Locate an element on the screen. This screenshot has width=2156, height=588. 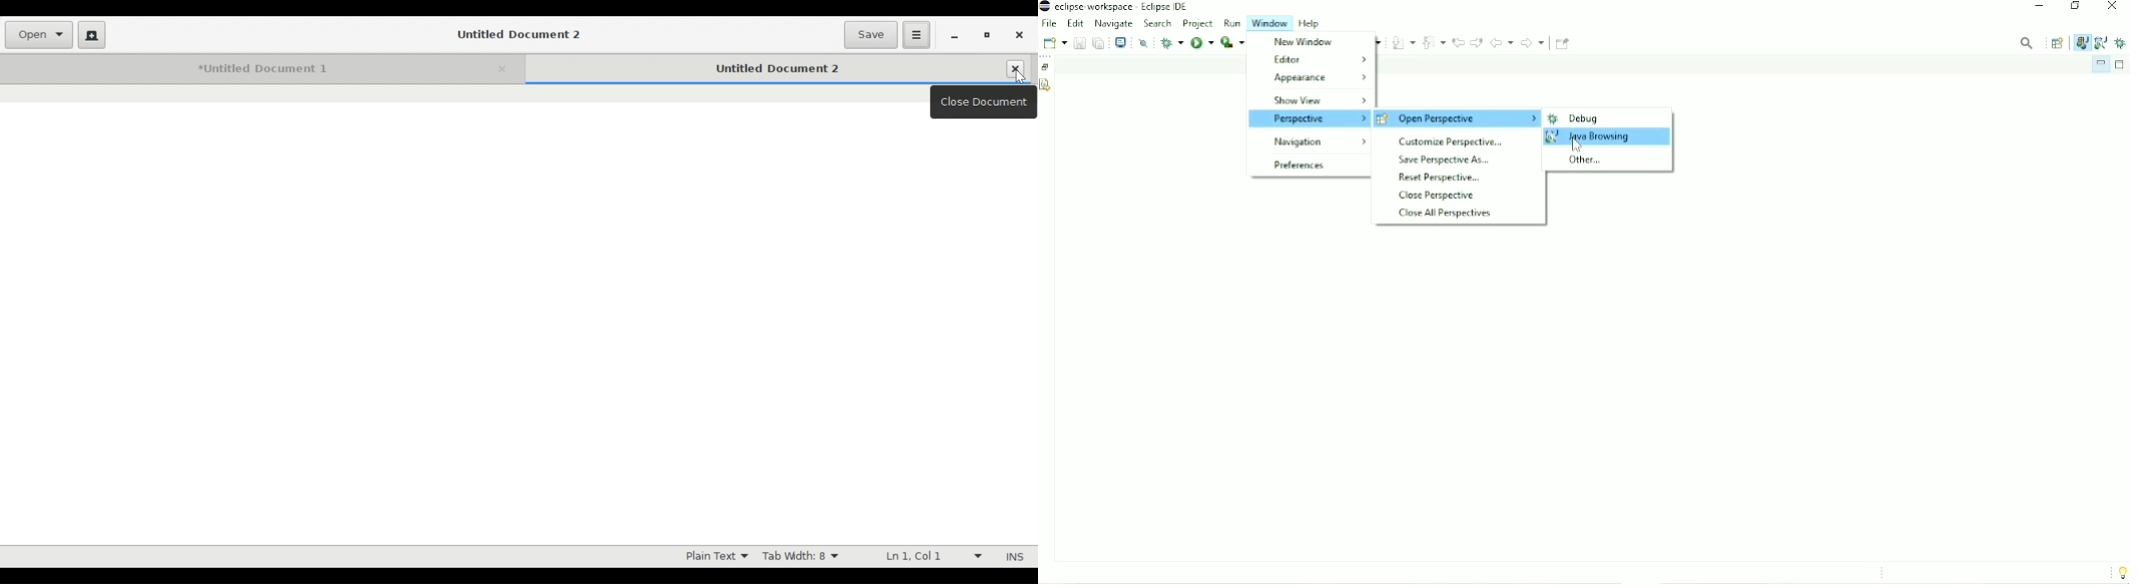
File is located at coordinates (1049, 24).